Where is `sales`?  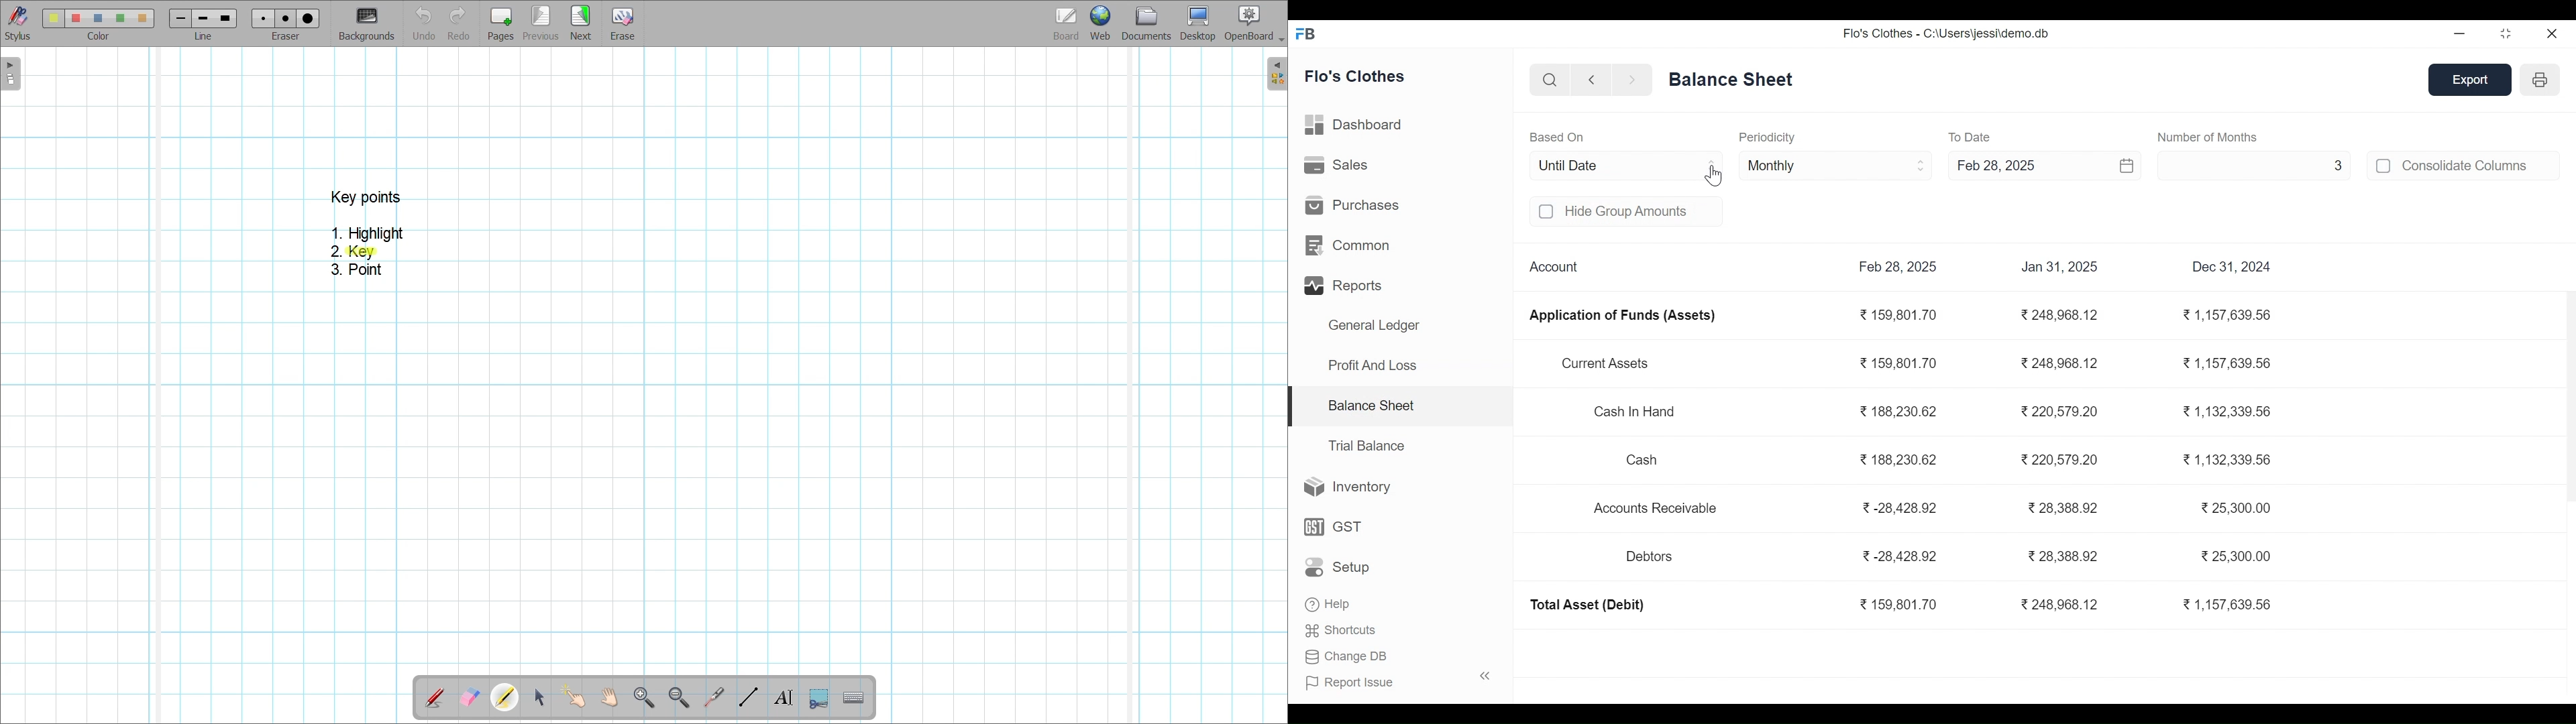 sales is located at coordinates (1338, 165).